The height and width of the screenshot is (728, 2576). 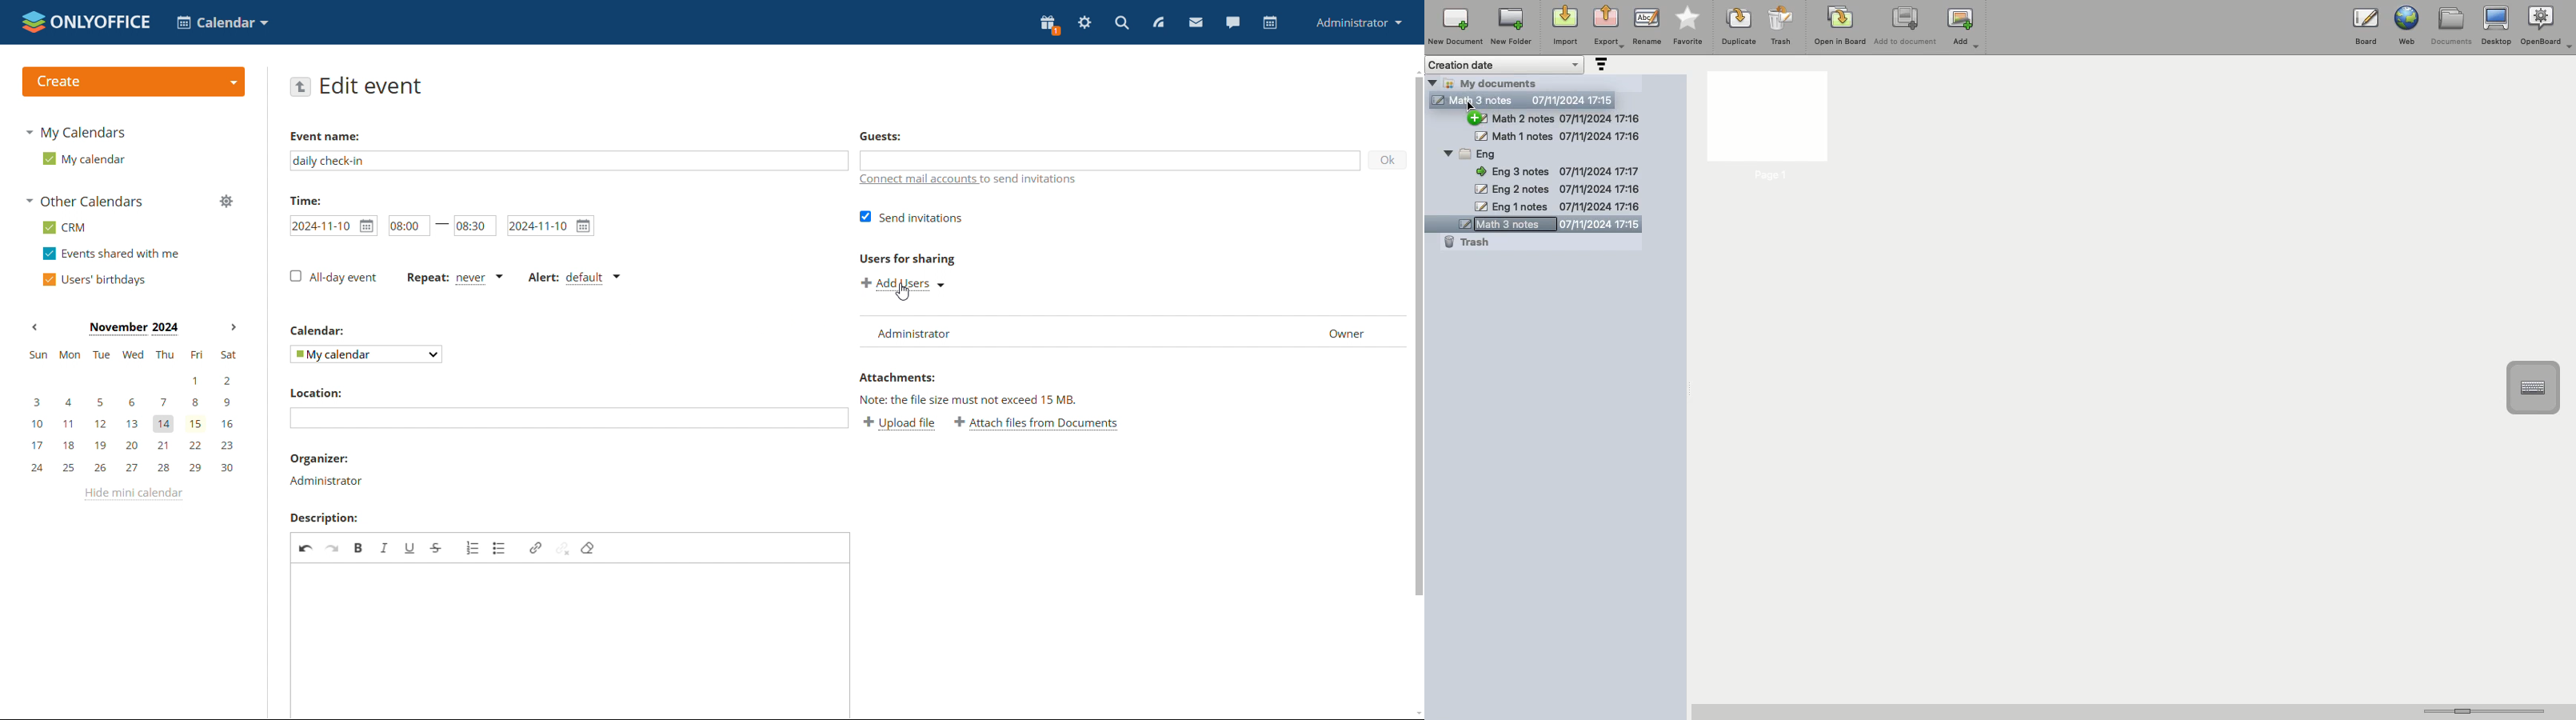 I want to click on cursor, so click(x=1473, y=109).